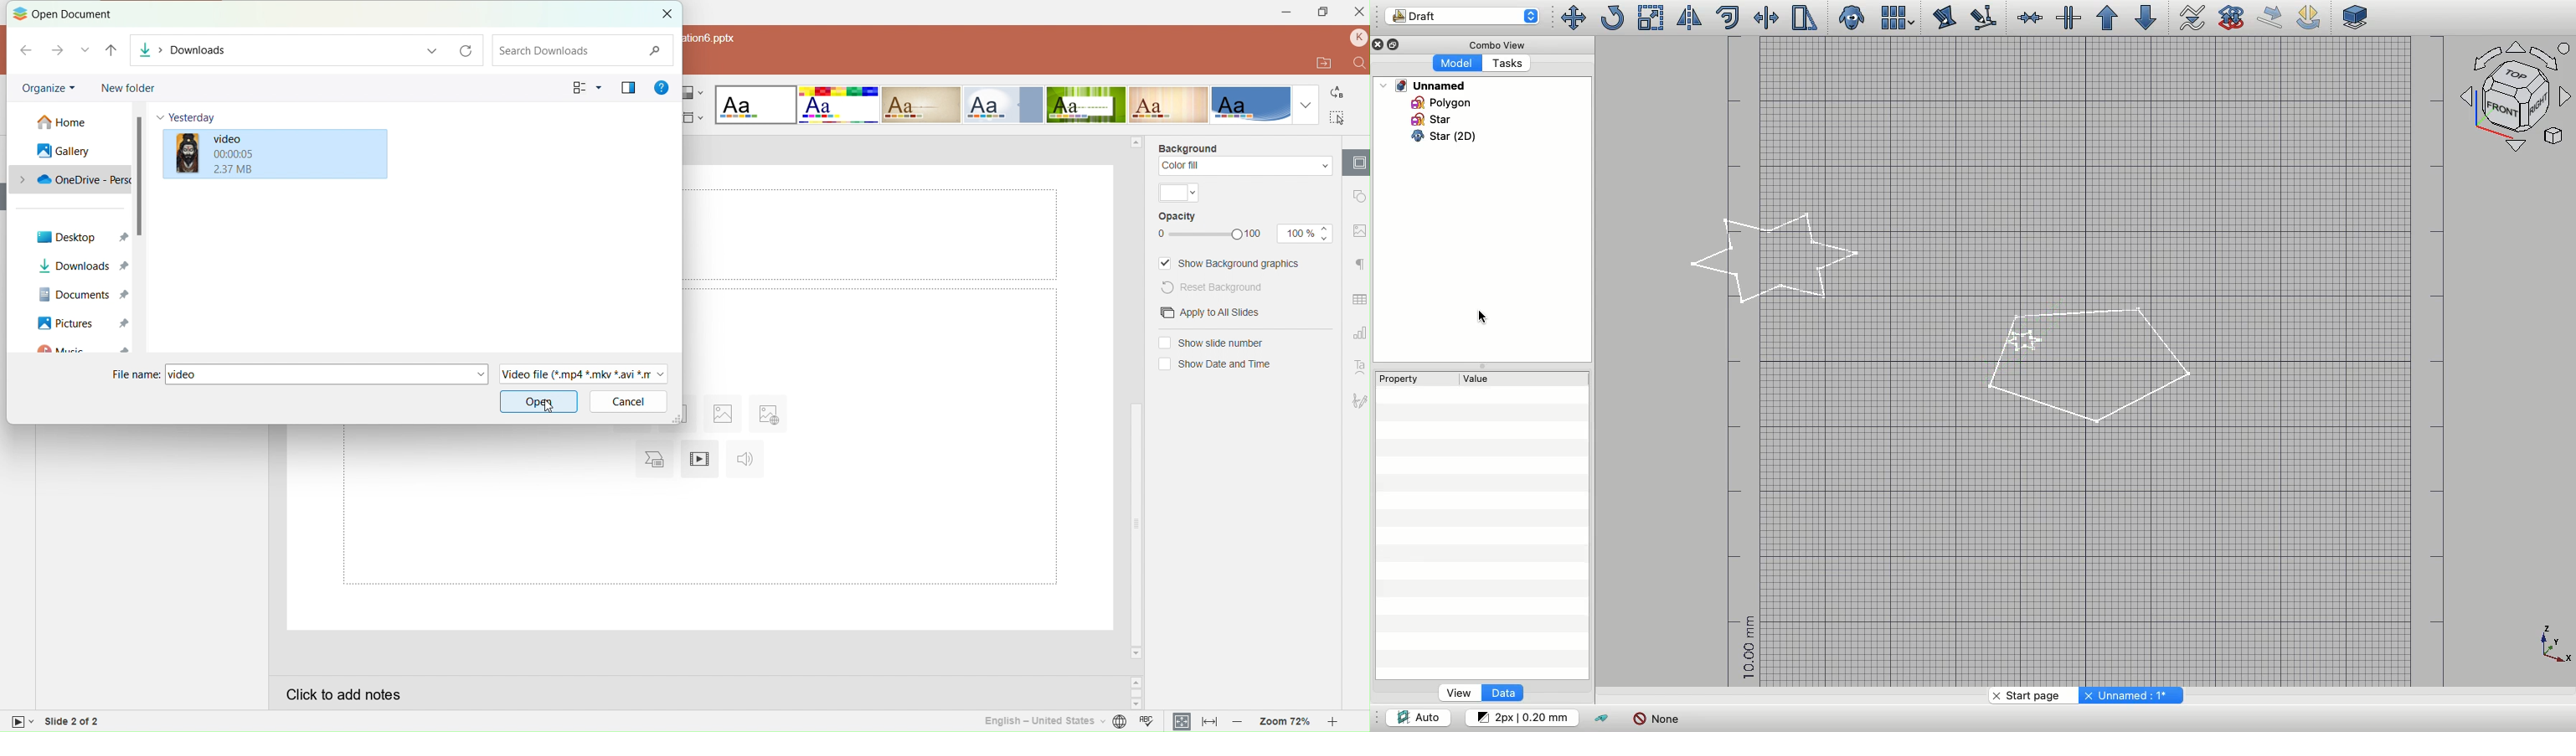 This screenshot has width=2576, height=756. I want to click on Navigation styles, so click(2514, 95).